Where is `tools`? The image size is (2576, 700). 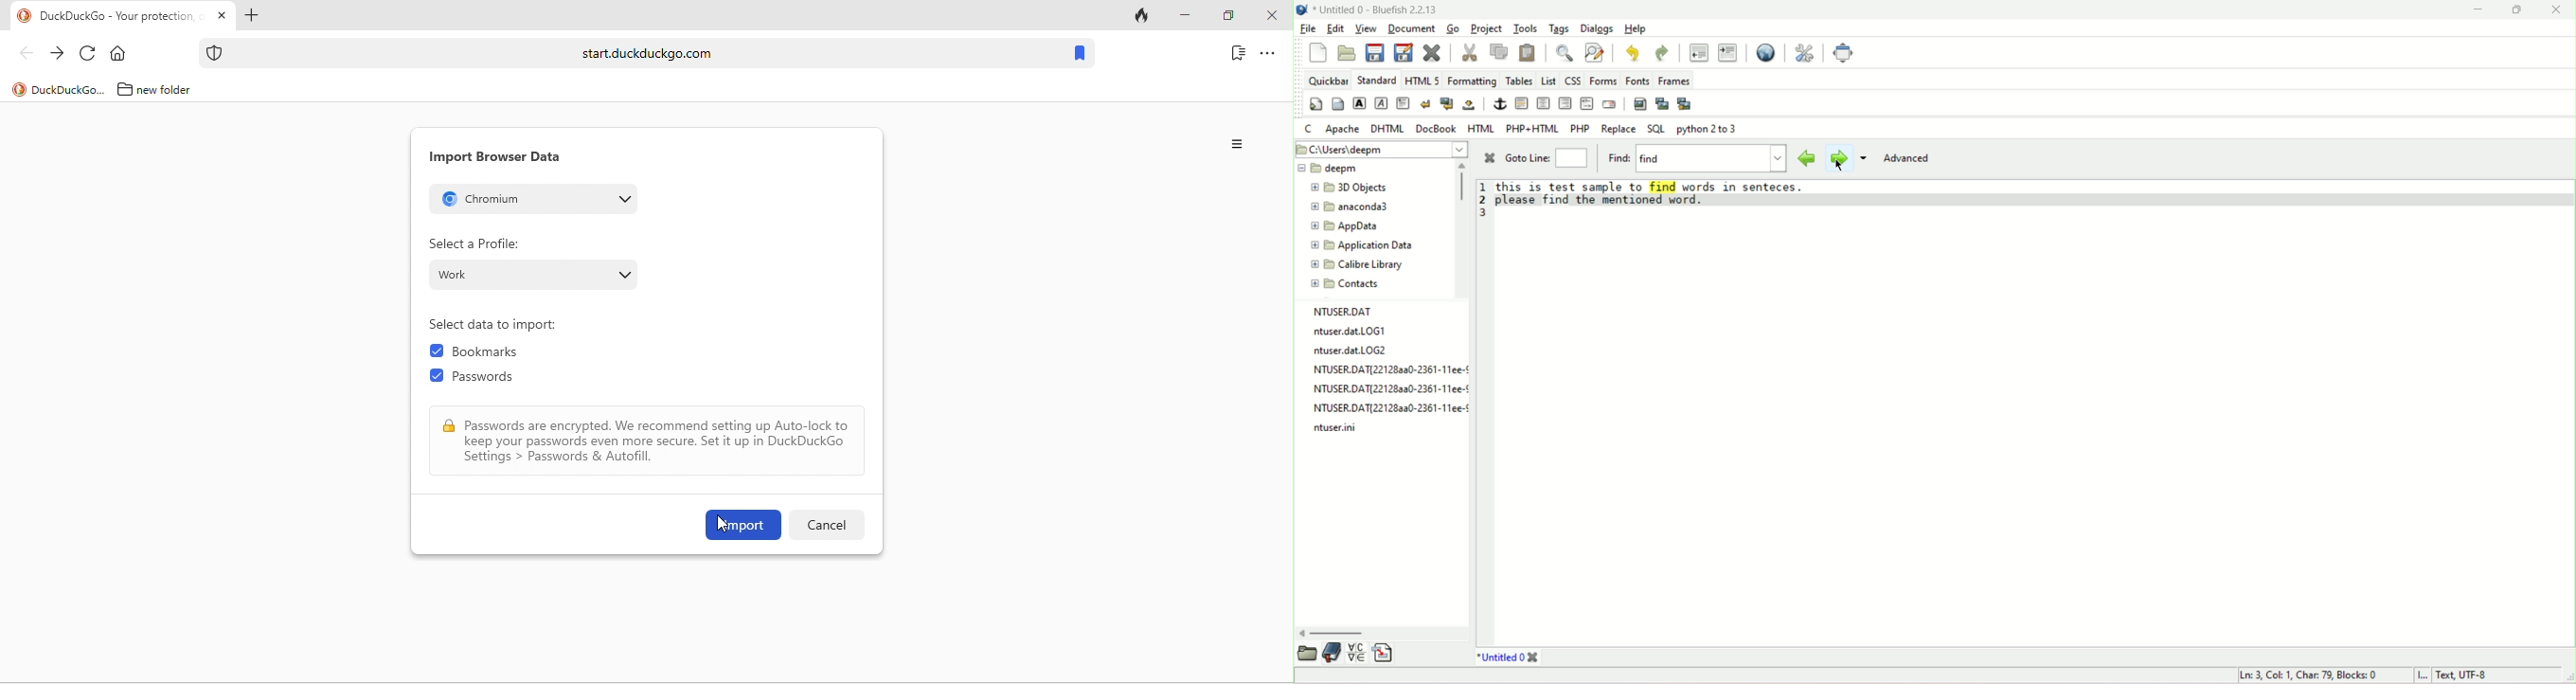
tools is located at coordinates (1526, 29).